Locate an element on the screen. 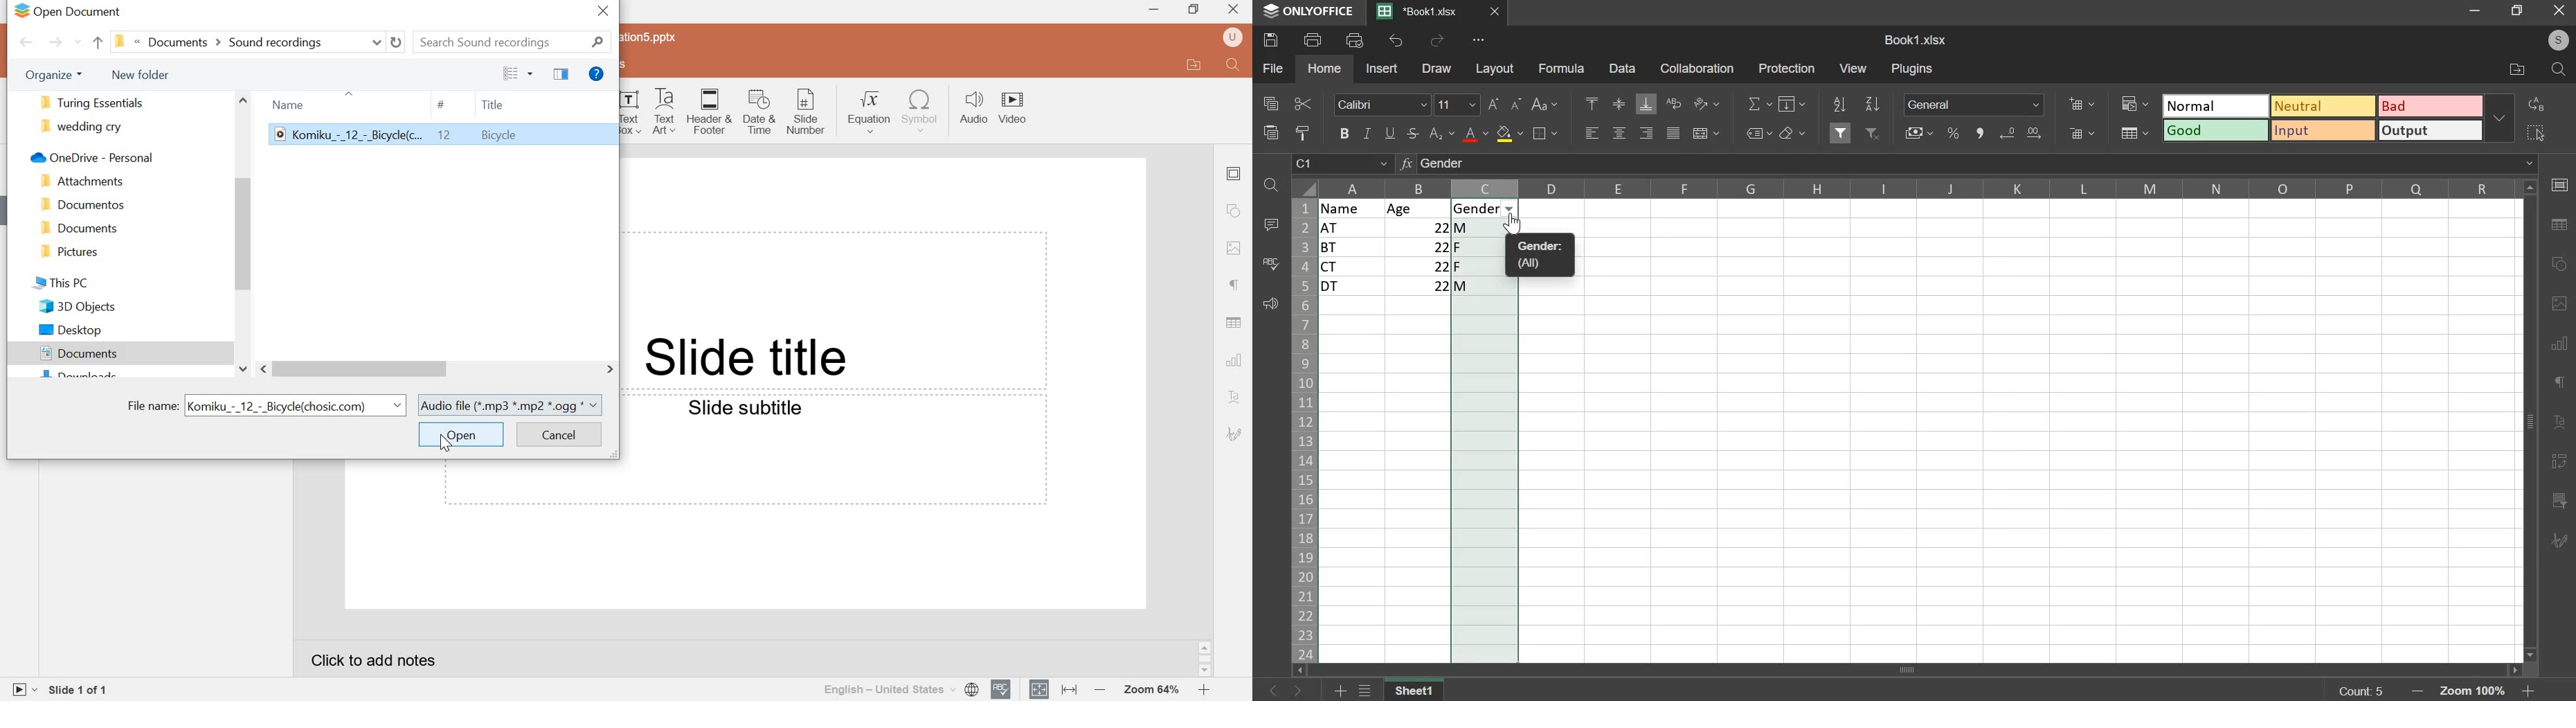  copy is located at coordinates (1270, 102).